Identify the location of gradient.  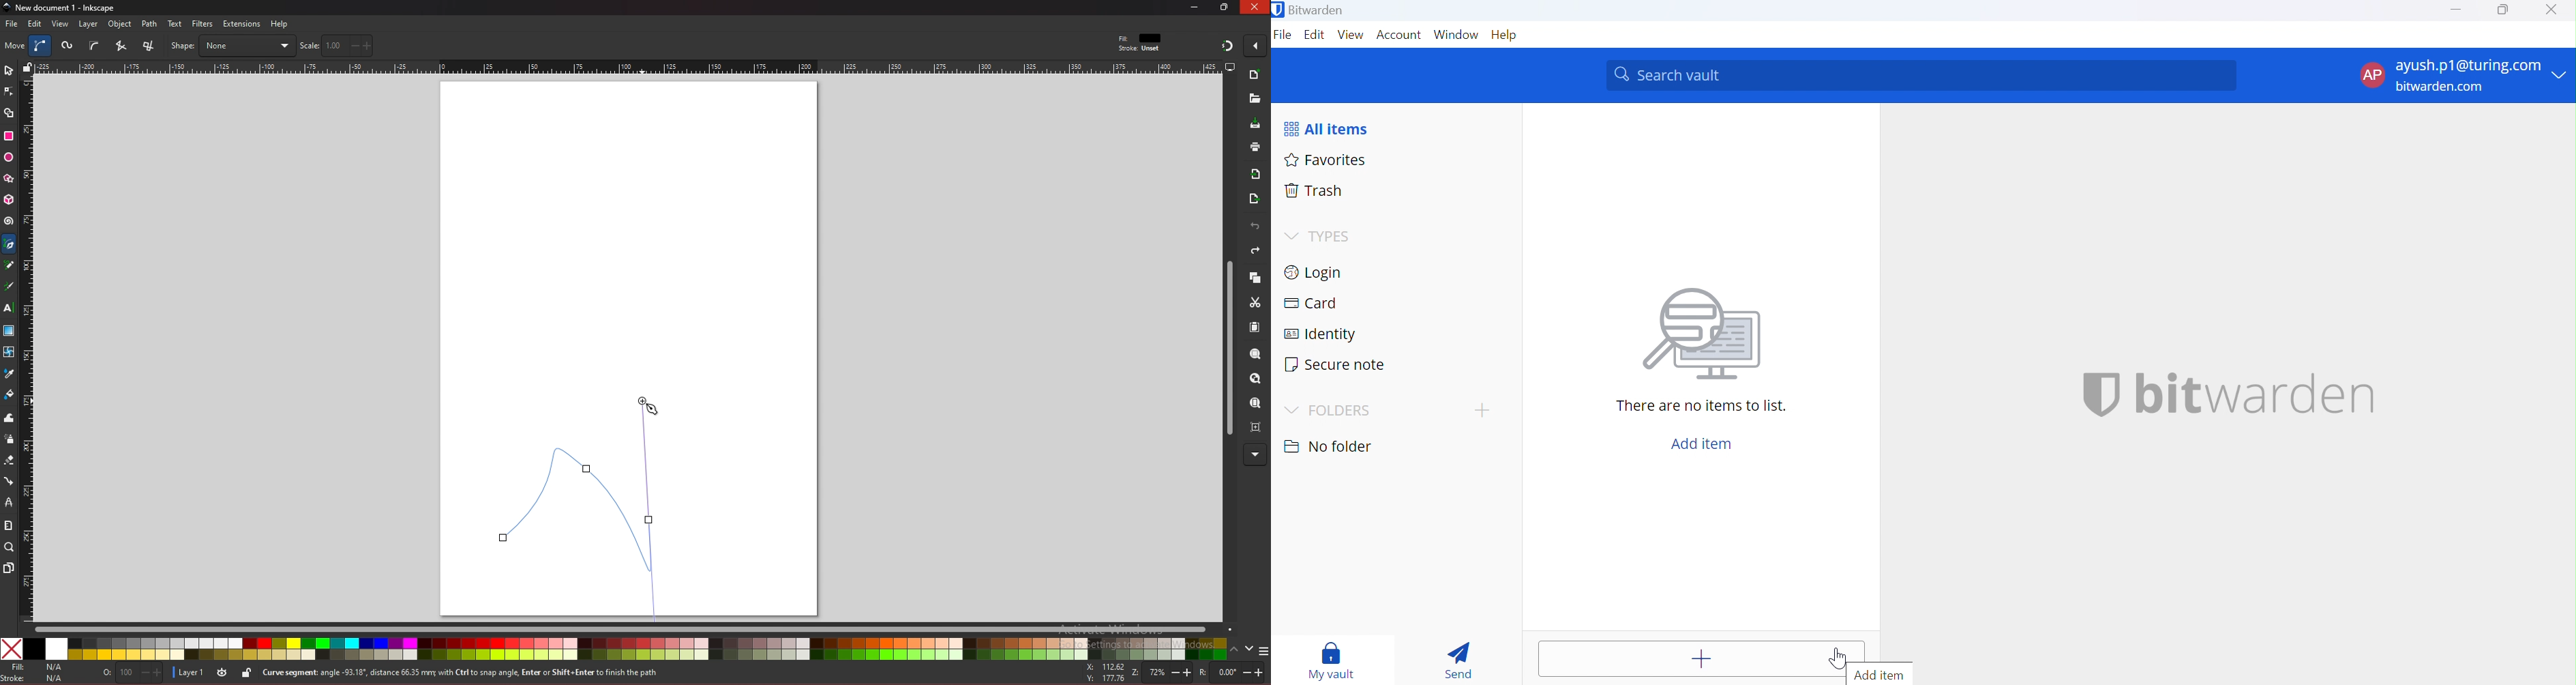
(9, 331).